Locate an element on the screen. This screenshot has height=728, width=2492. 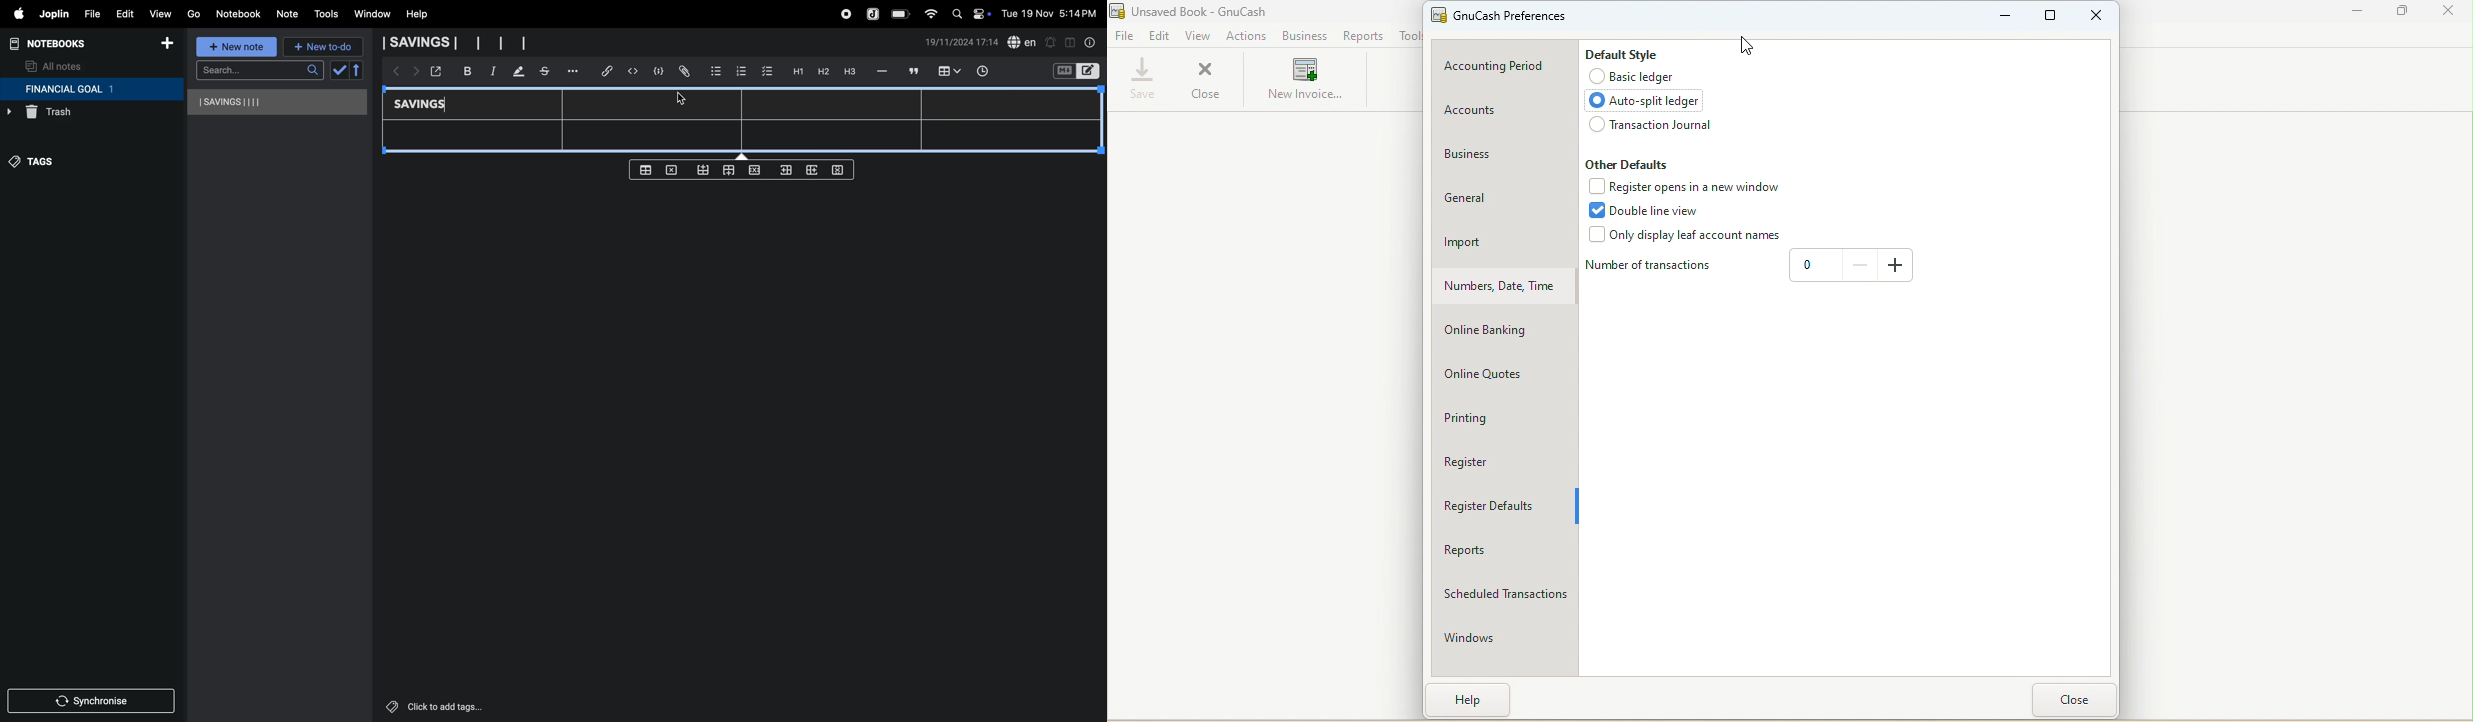
inser rows is located at coordinates (784, 172).